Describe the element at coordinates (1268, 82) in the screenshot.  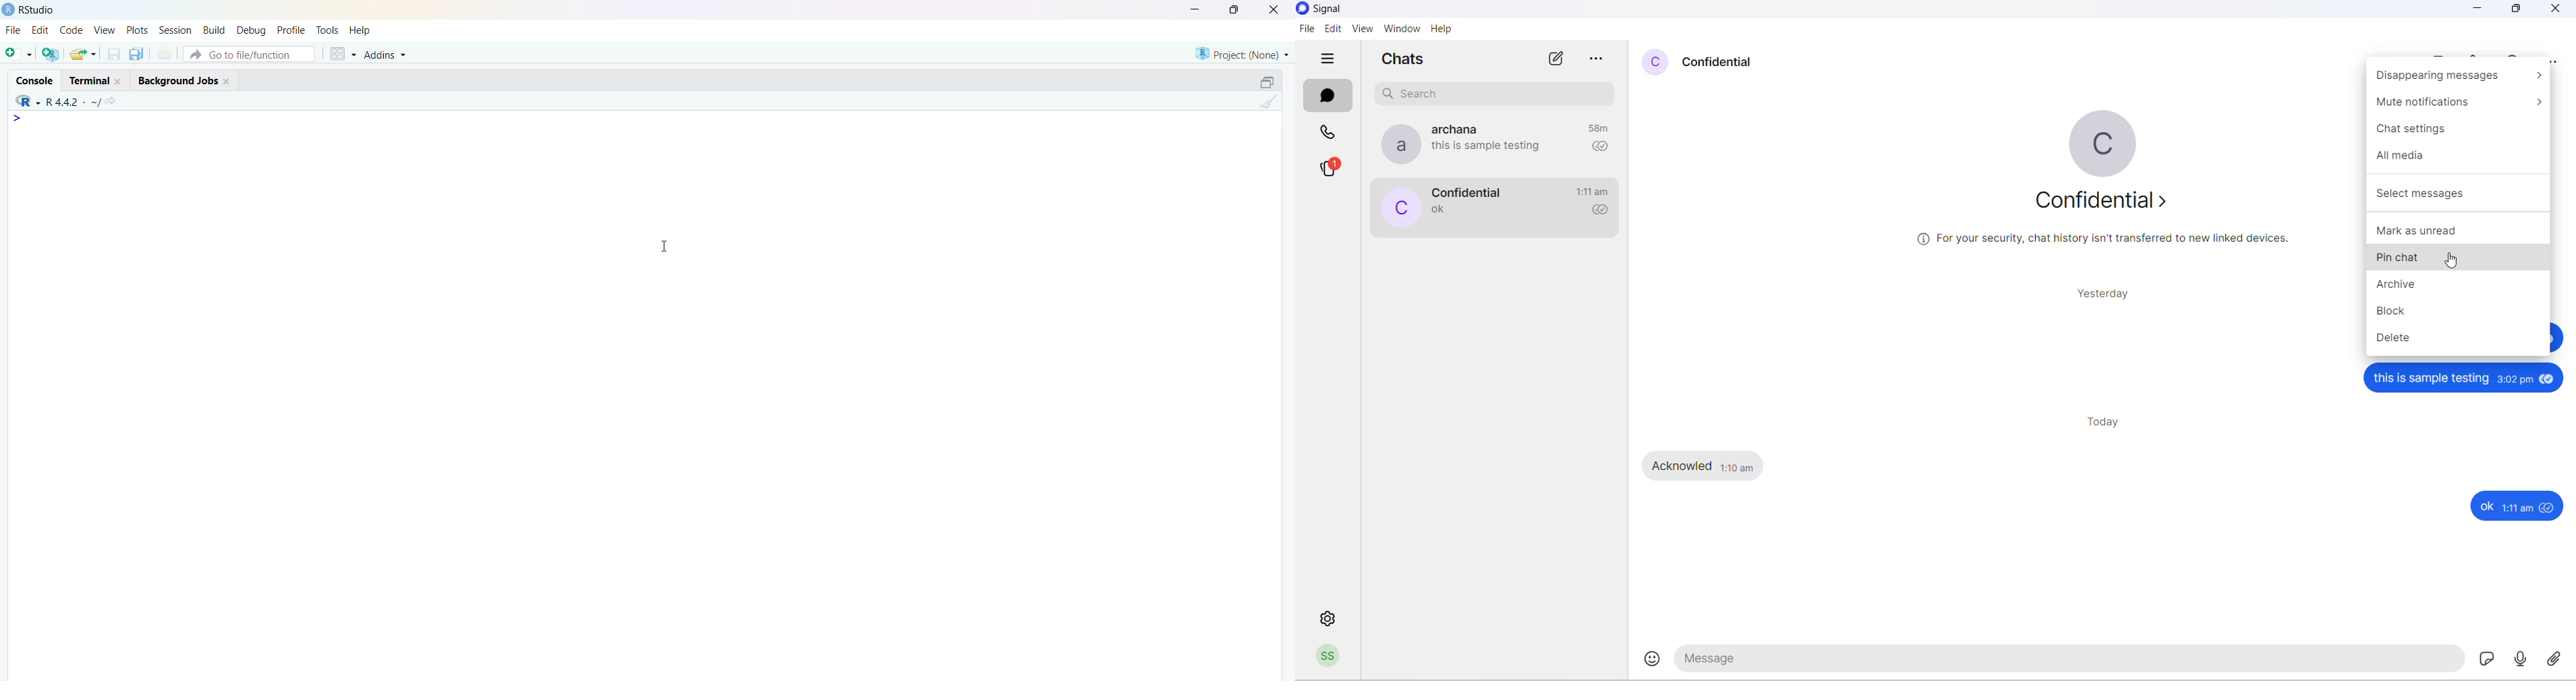
I see `open in separate window` at that location.